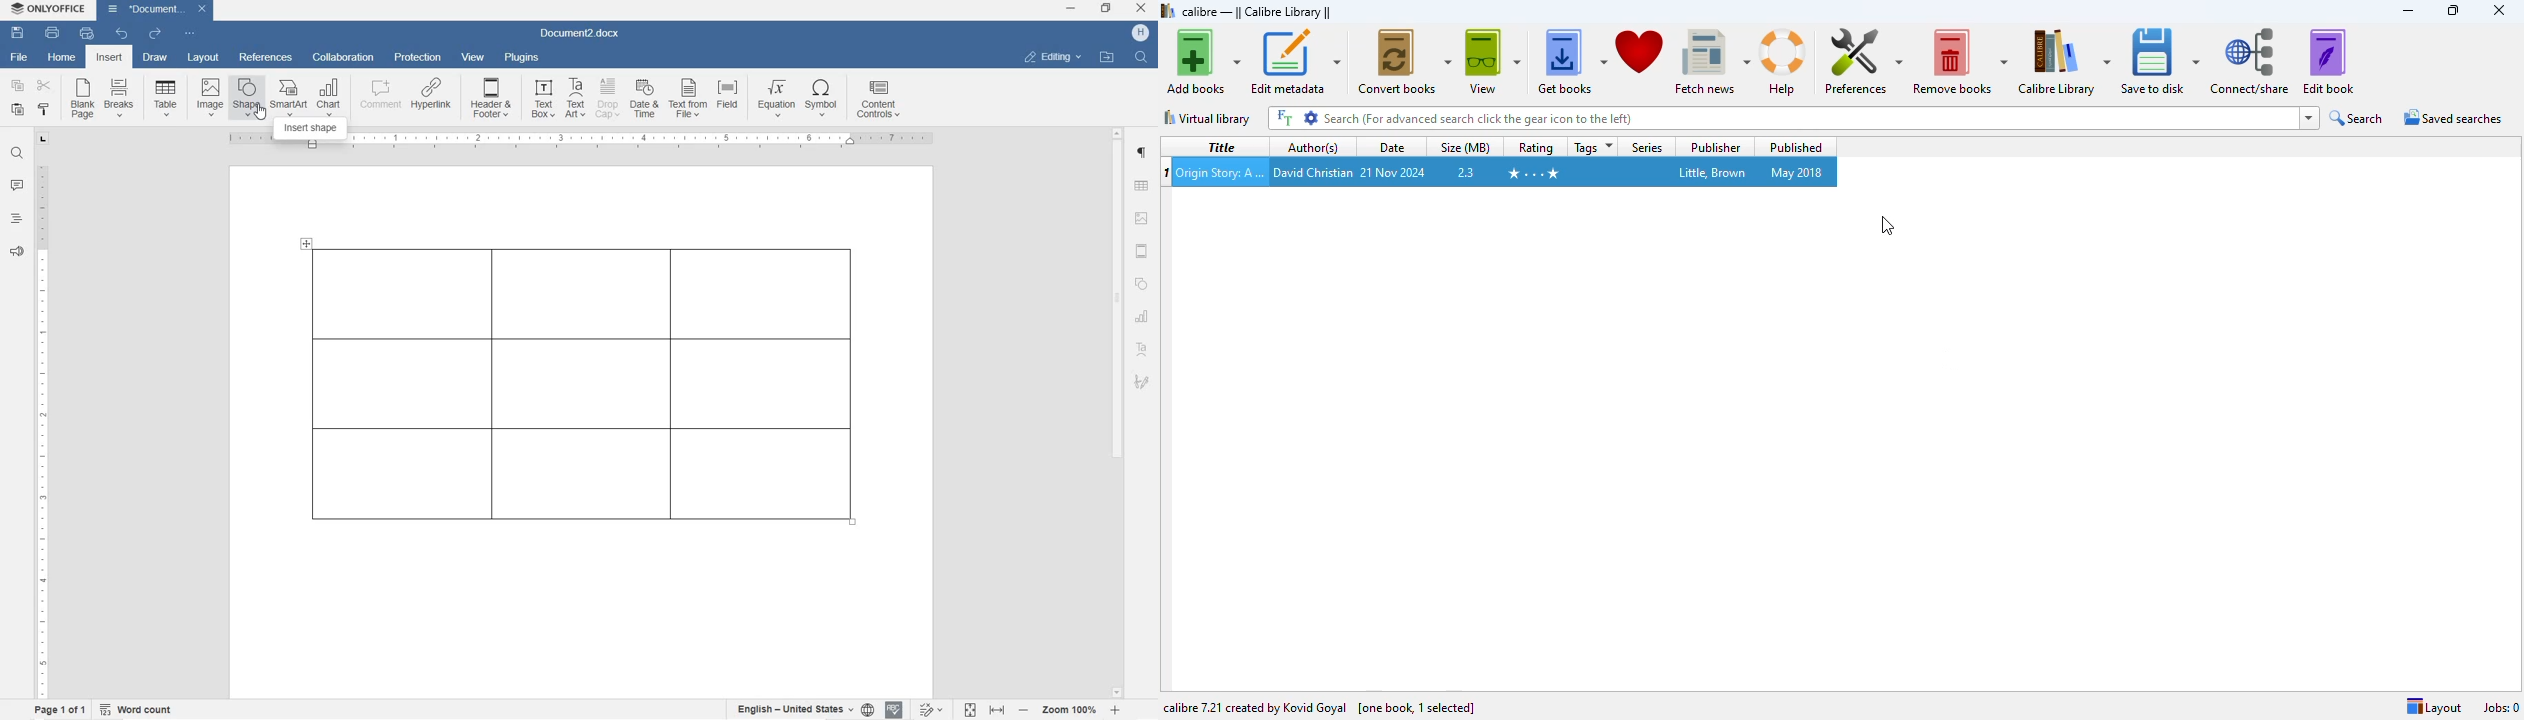  What do you see at coordinates (1594, 147) in the screenshot?
I see `tags` at bounding box center [1594, 147].